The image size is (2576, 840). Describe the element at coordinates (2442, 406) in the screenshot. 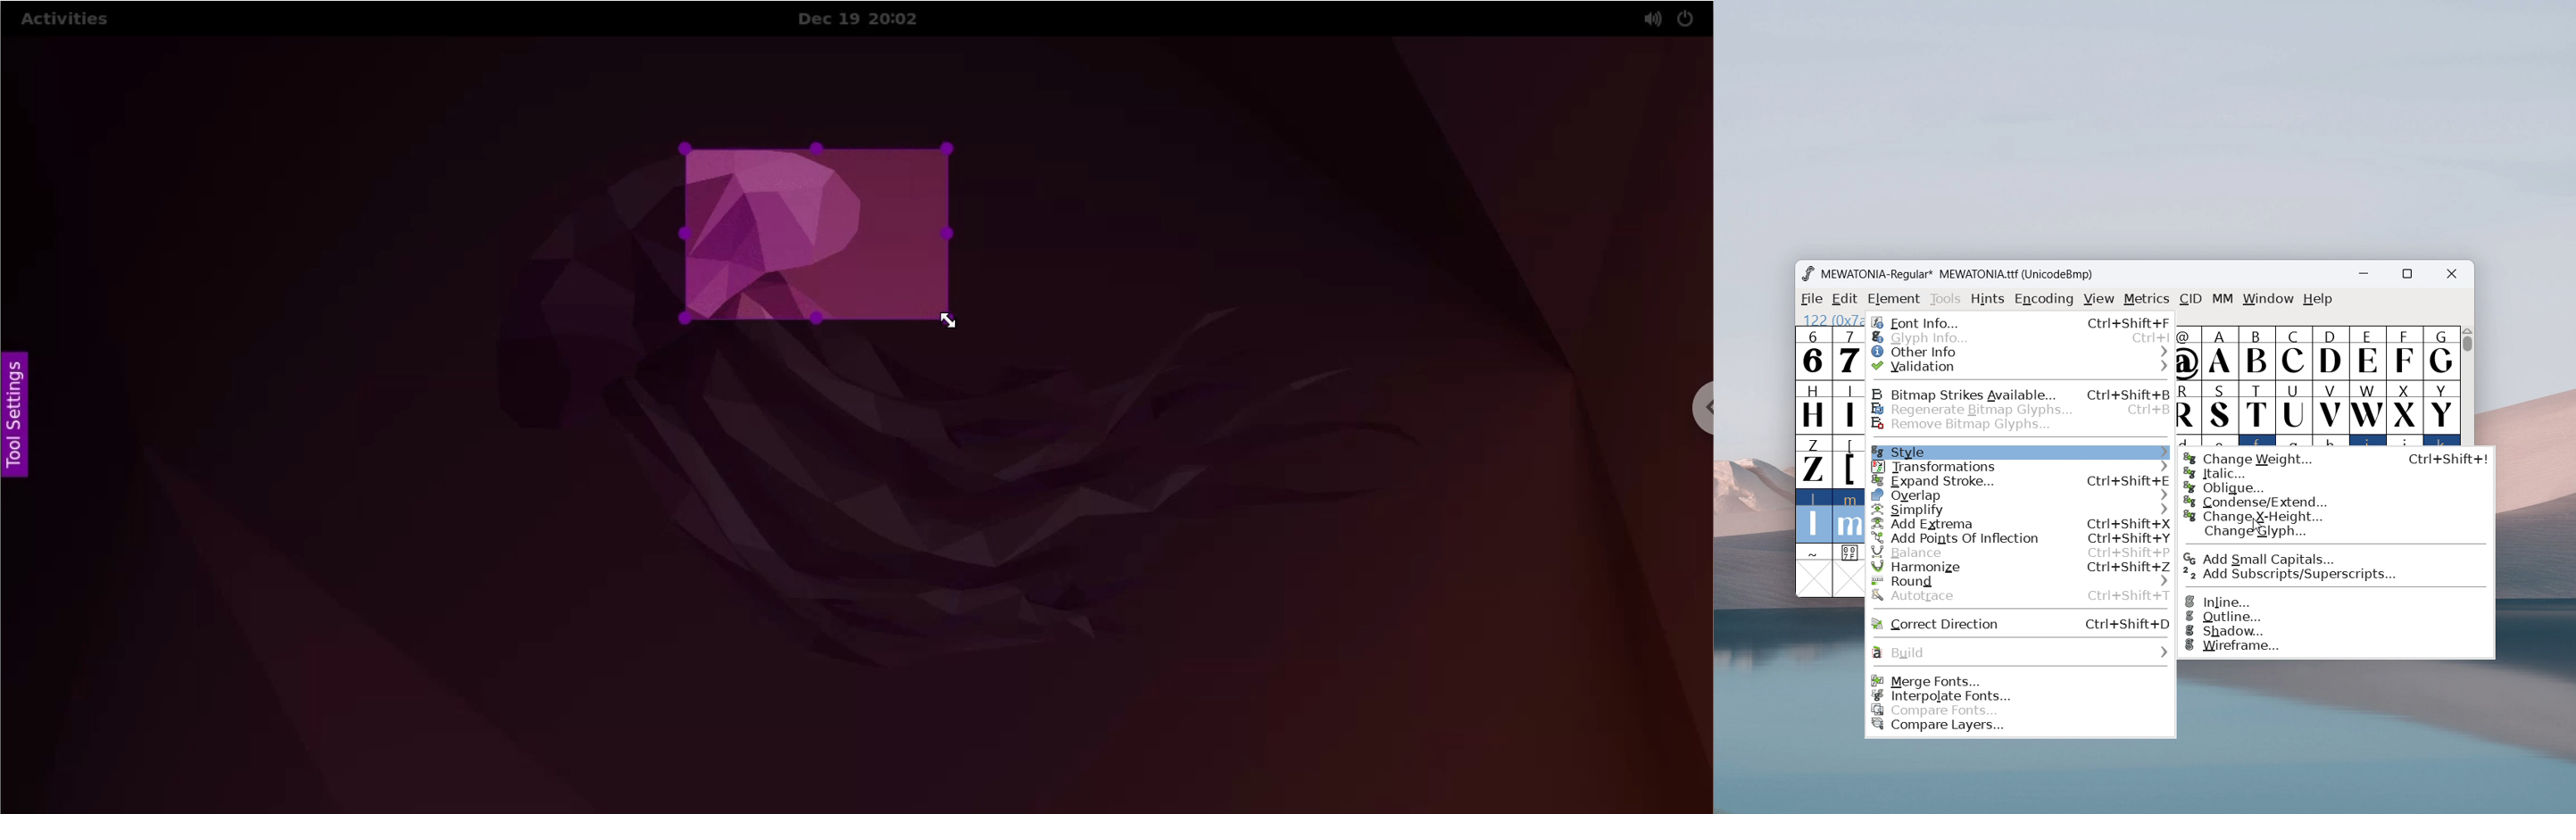

I see `Y` at that location.